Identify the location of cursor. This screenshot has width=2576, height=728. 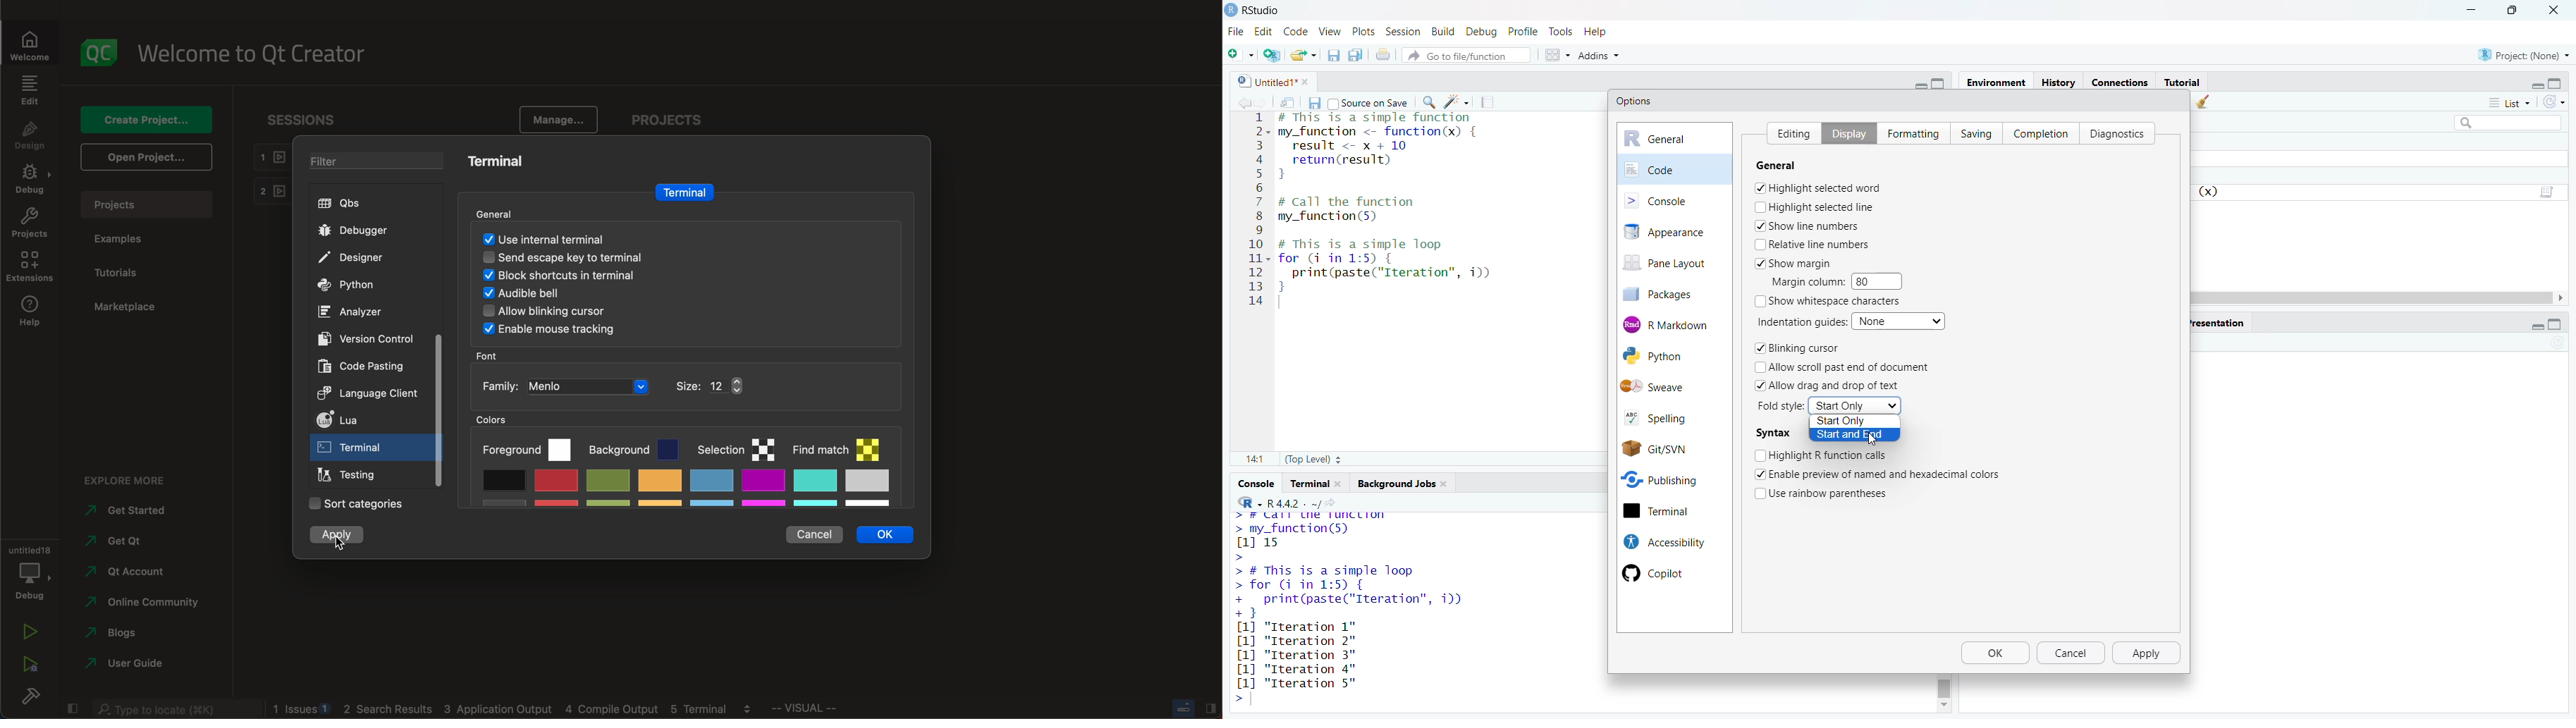
(1872, 440).